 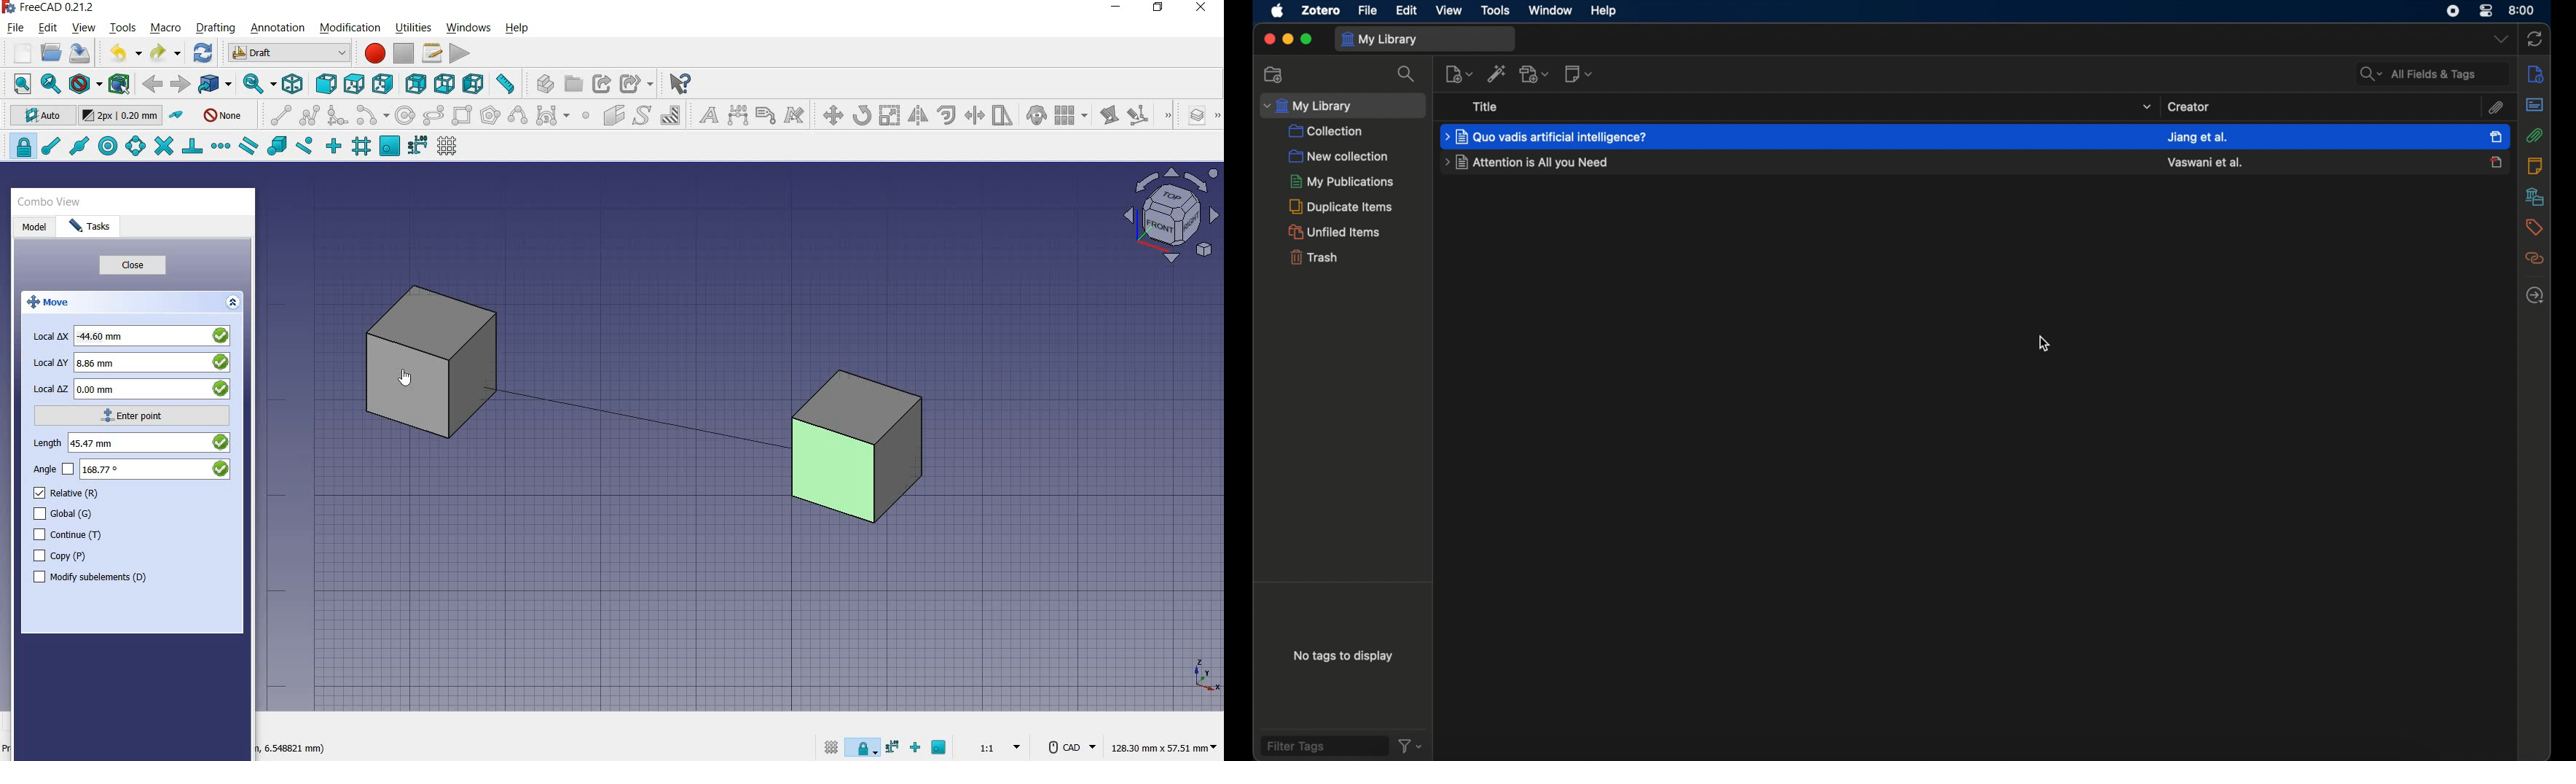 What do you see at coordinates (133, 336) in the screenshot?
I see `local x` at bounding box center [133, 336].